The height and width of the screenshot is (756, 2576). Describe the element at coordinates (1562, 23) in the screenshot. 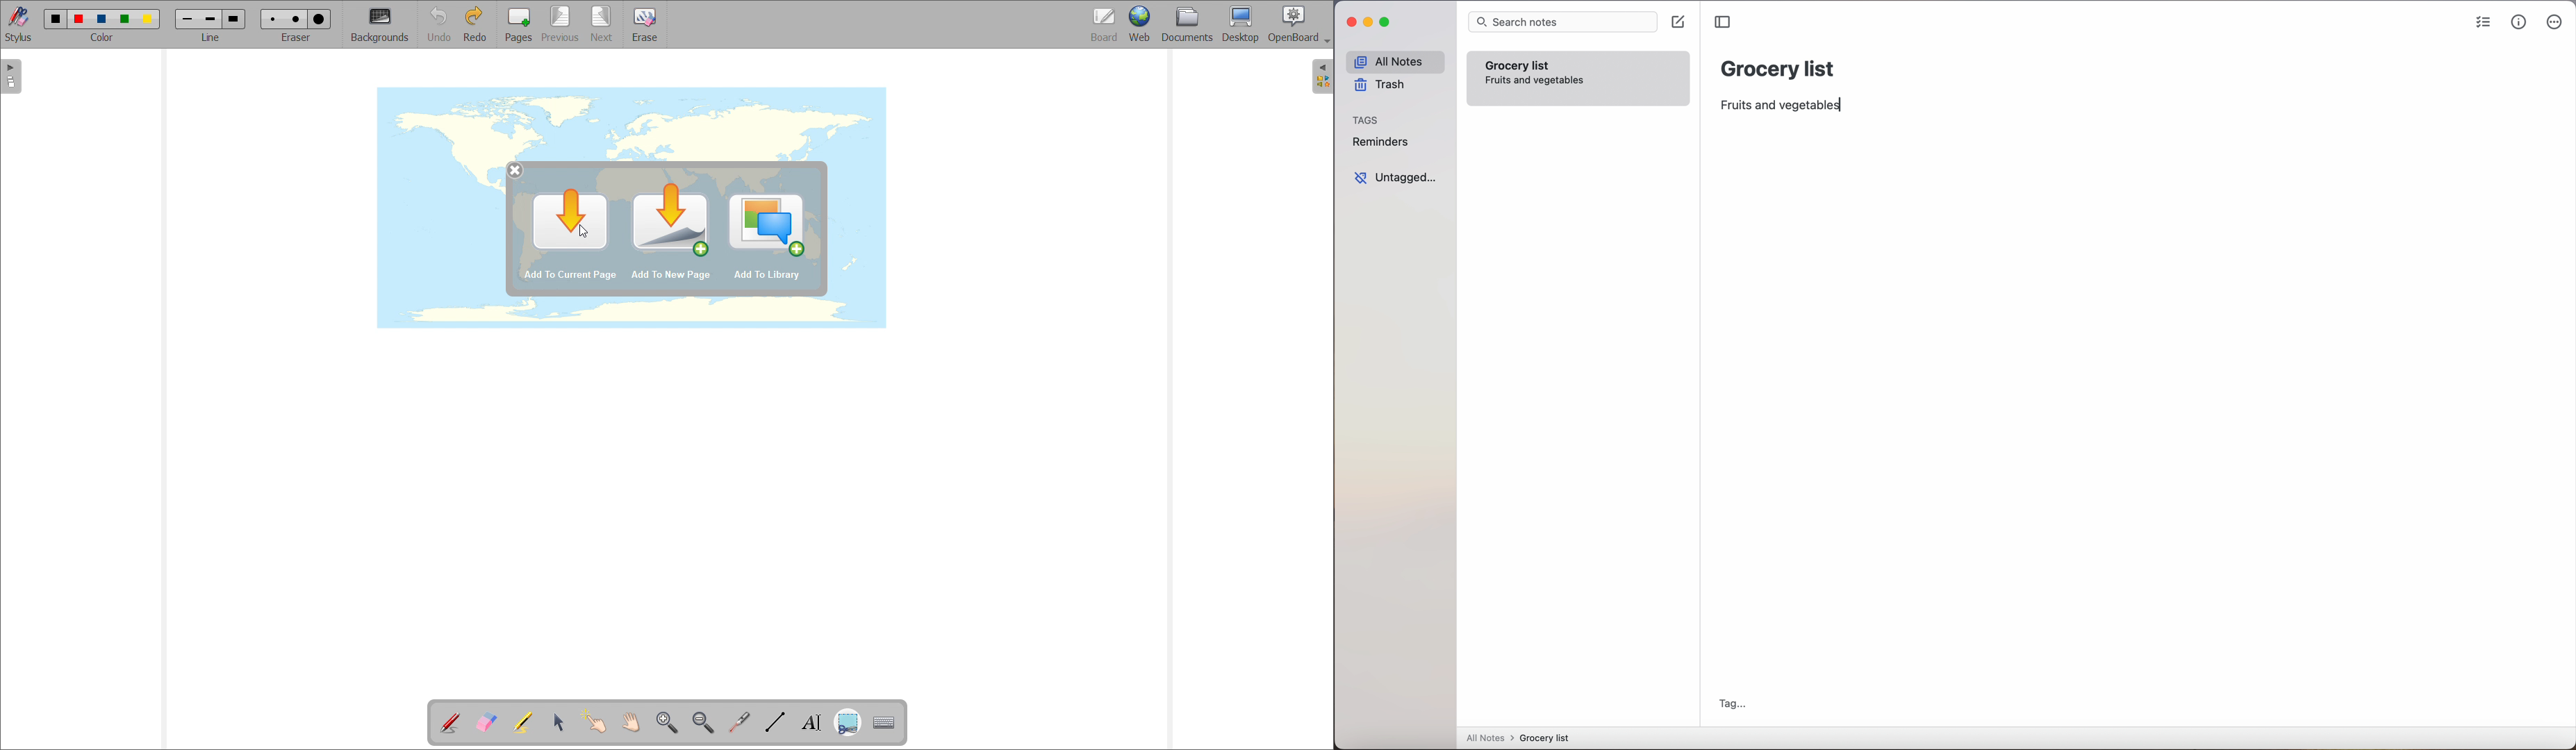

I see `search bar` at that location.